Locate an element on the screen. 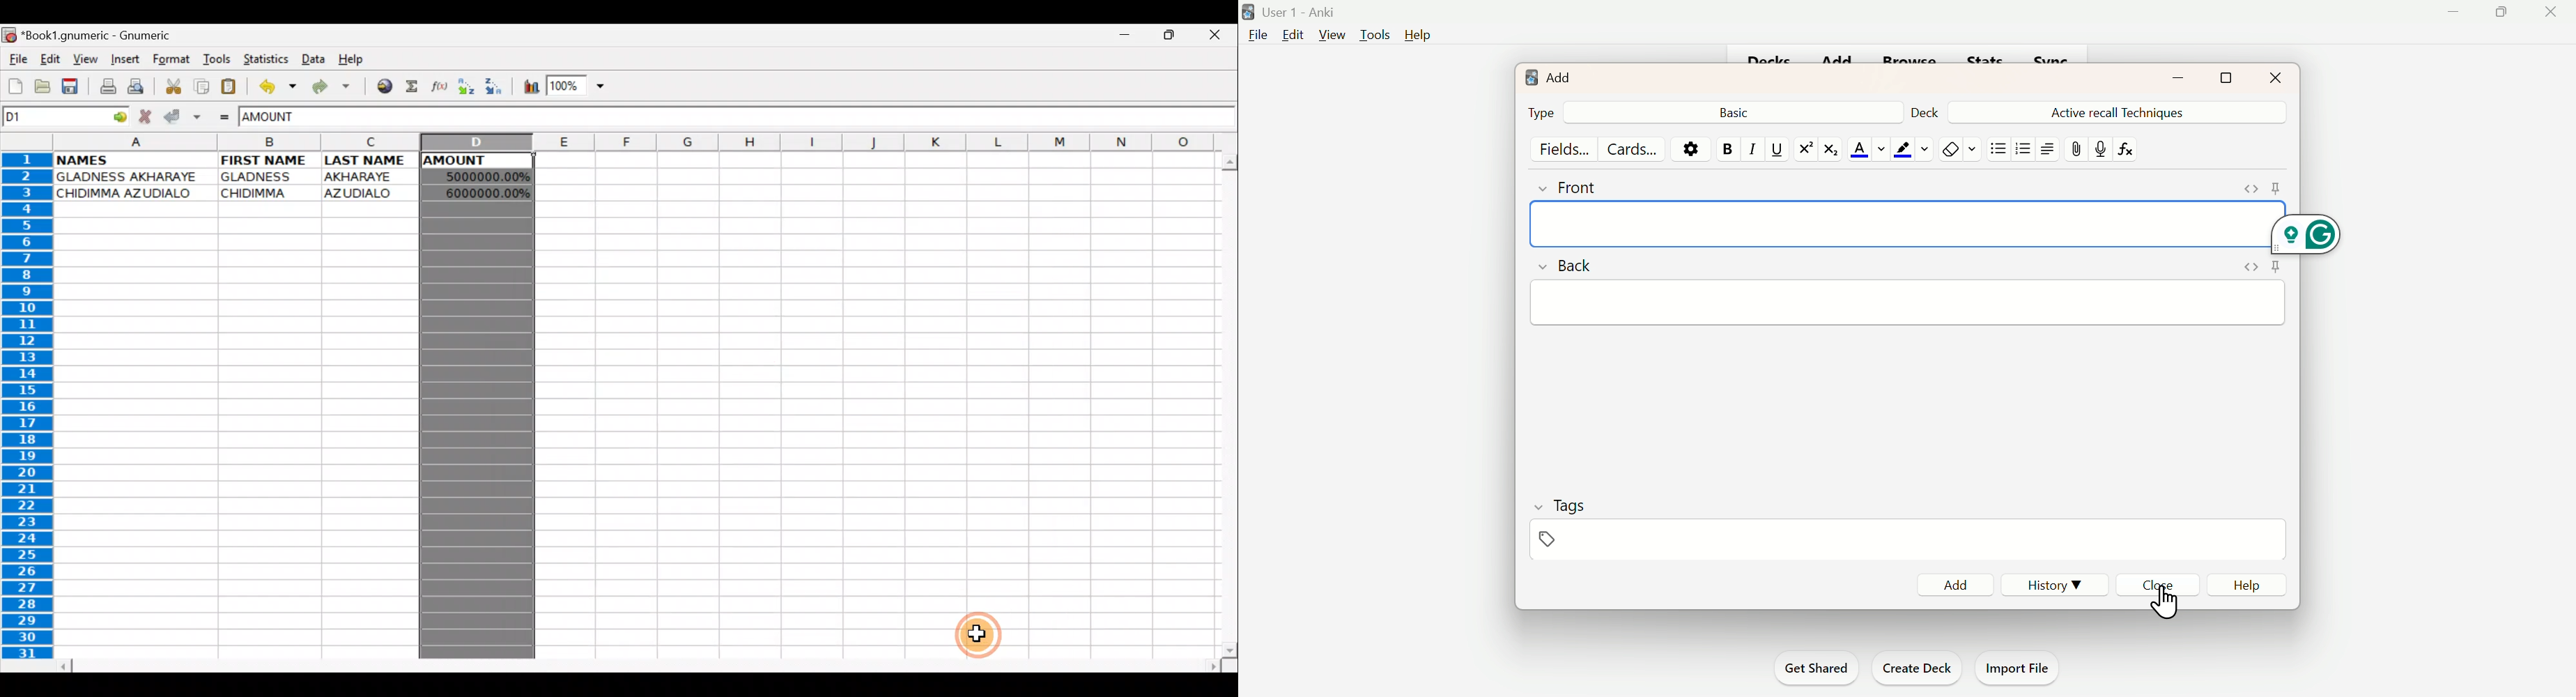 This screenshot has width=2576, height=700. Add is located at coordinates (1559, 77).